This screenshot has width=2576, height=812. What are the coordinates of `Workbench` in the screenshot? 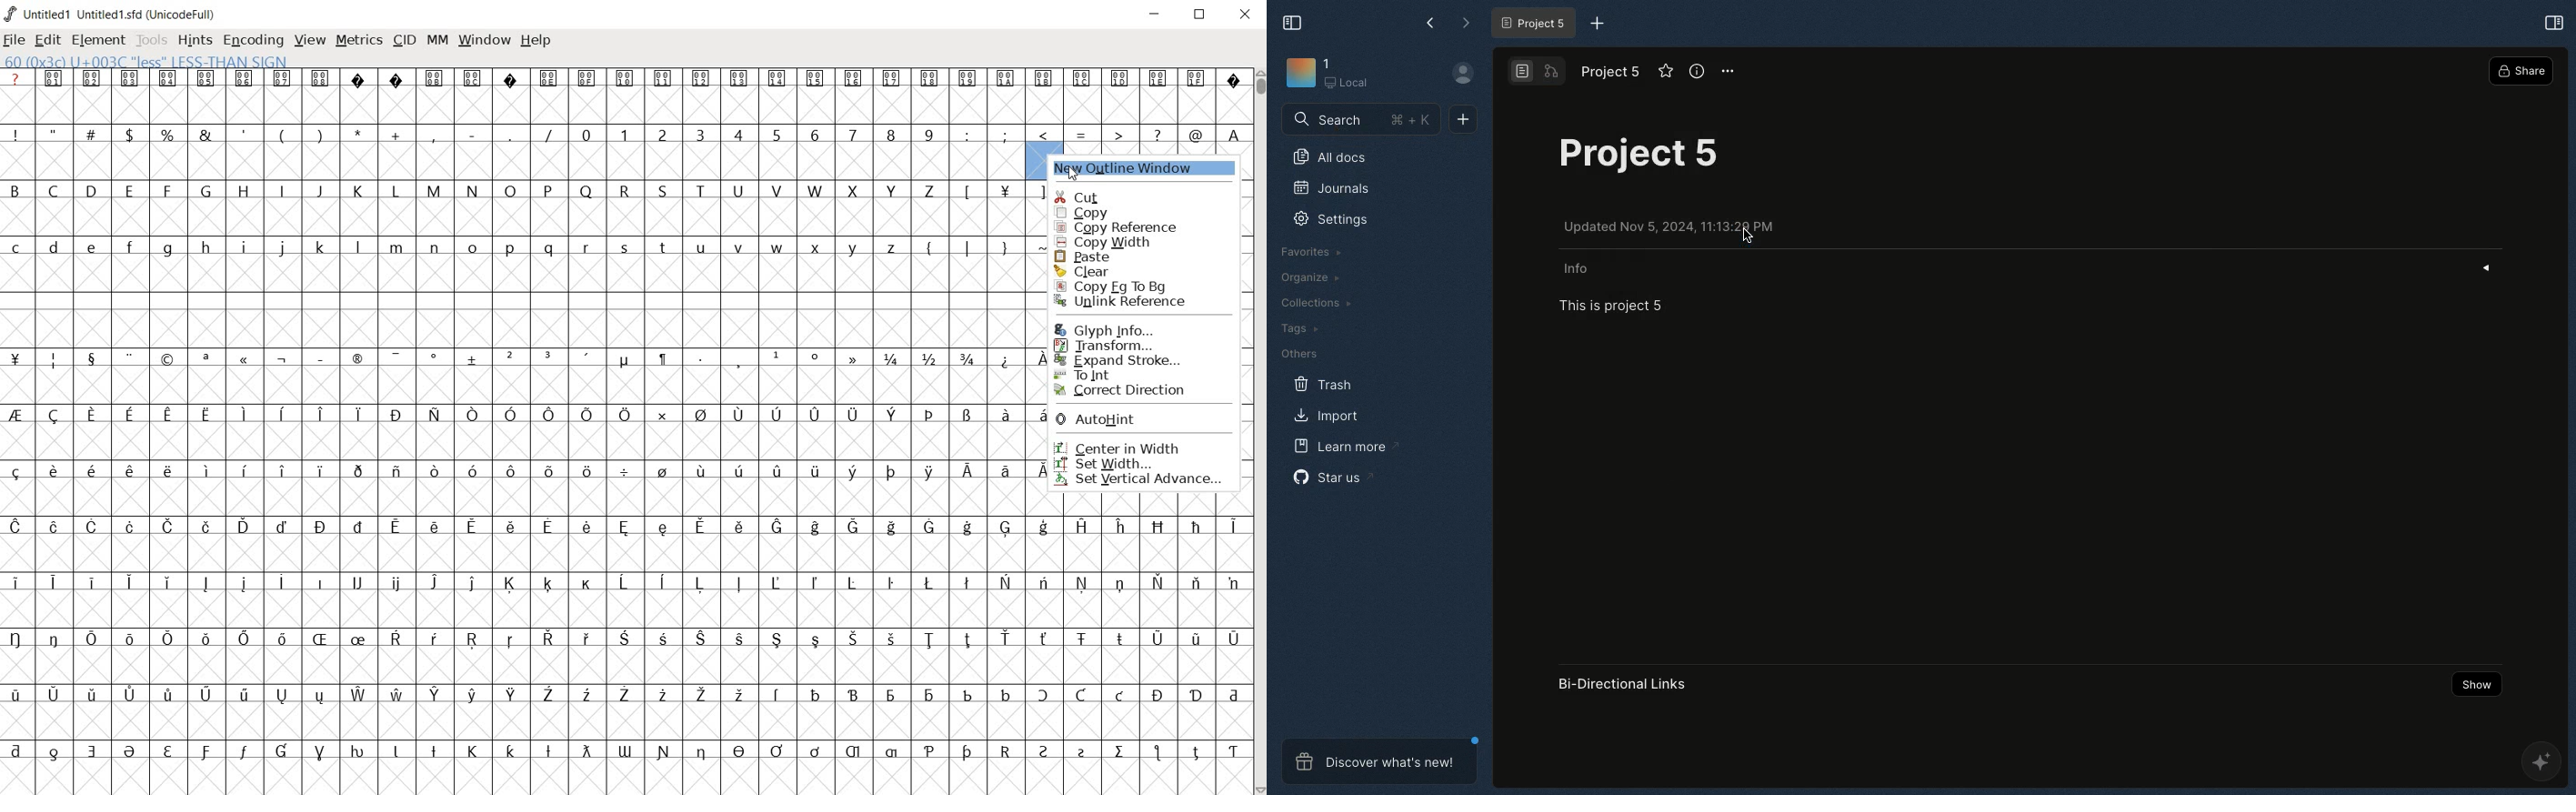 It's located at (1339, 76).